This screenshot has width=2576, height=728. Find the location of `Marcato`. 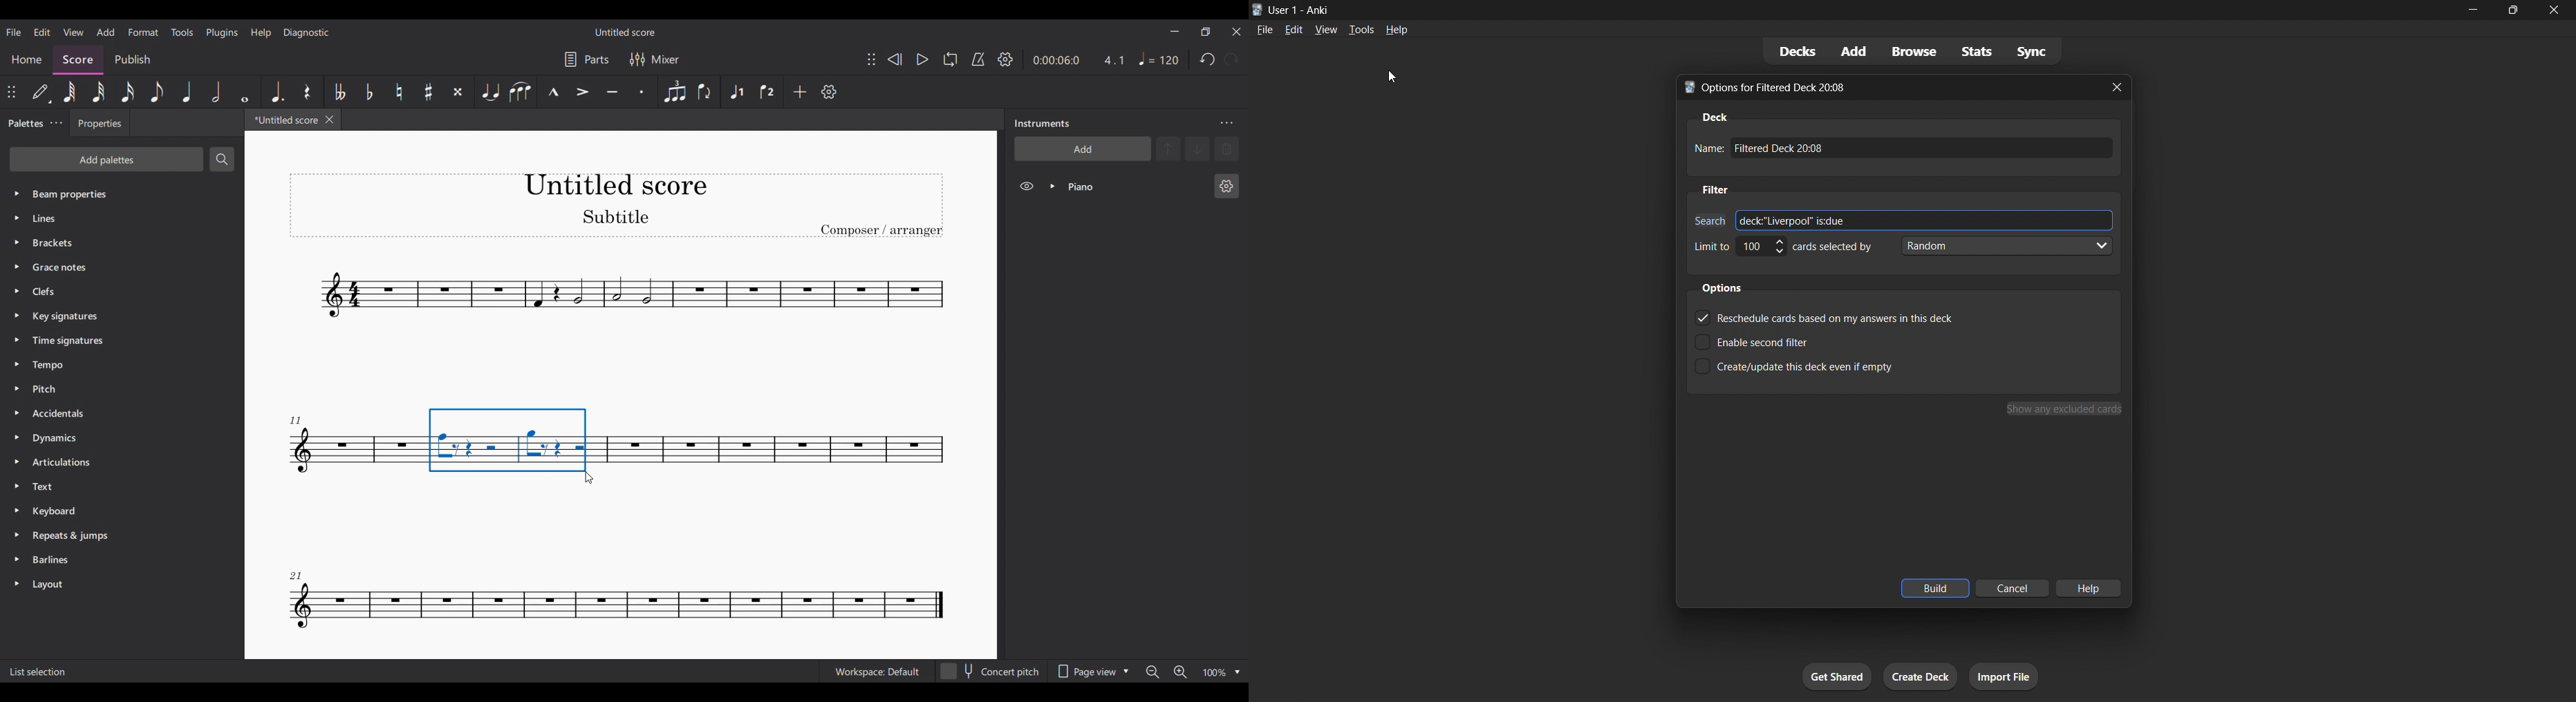

Marcato is located at coordinates (553, 92).